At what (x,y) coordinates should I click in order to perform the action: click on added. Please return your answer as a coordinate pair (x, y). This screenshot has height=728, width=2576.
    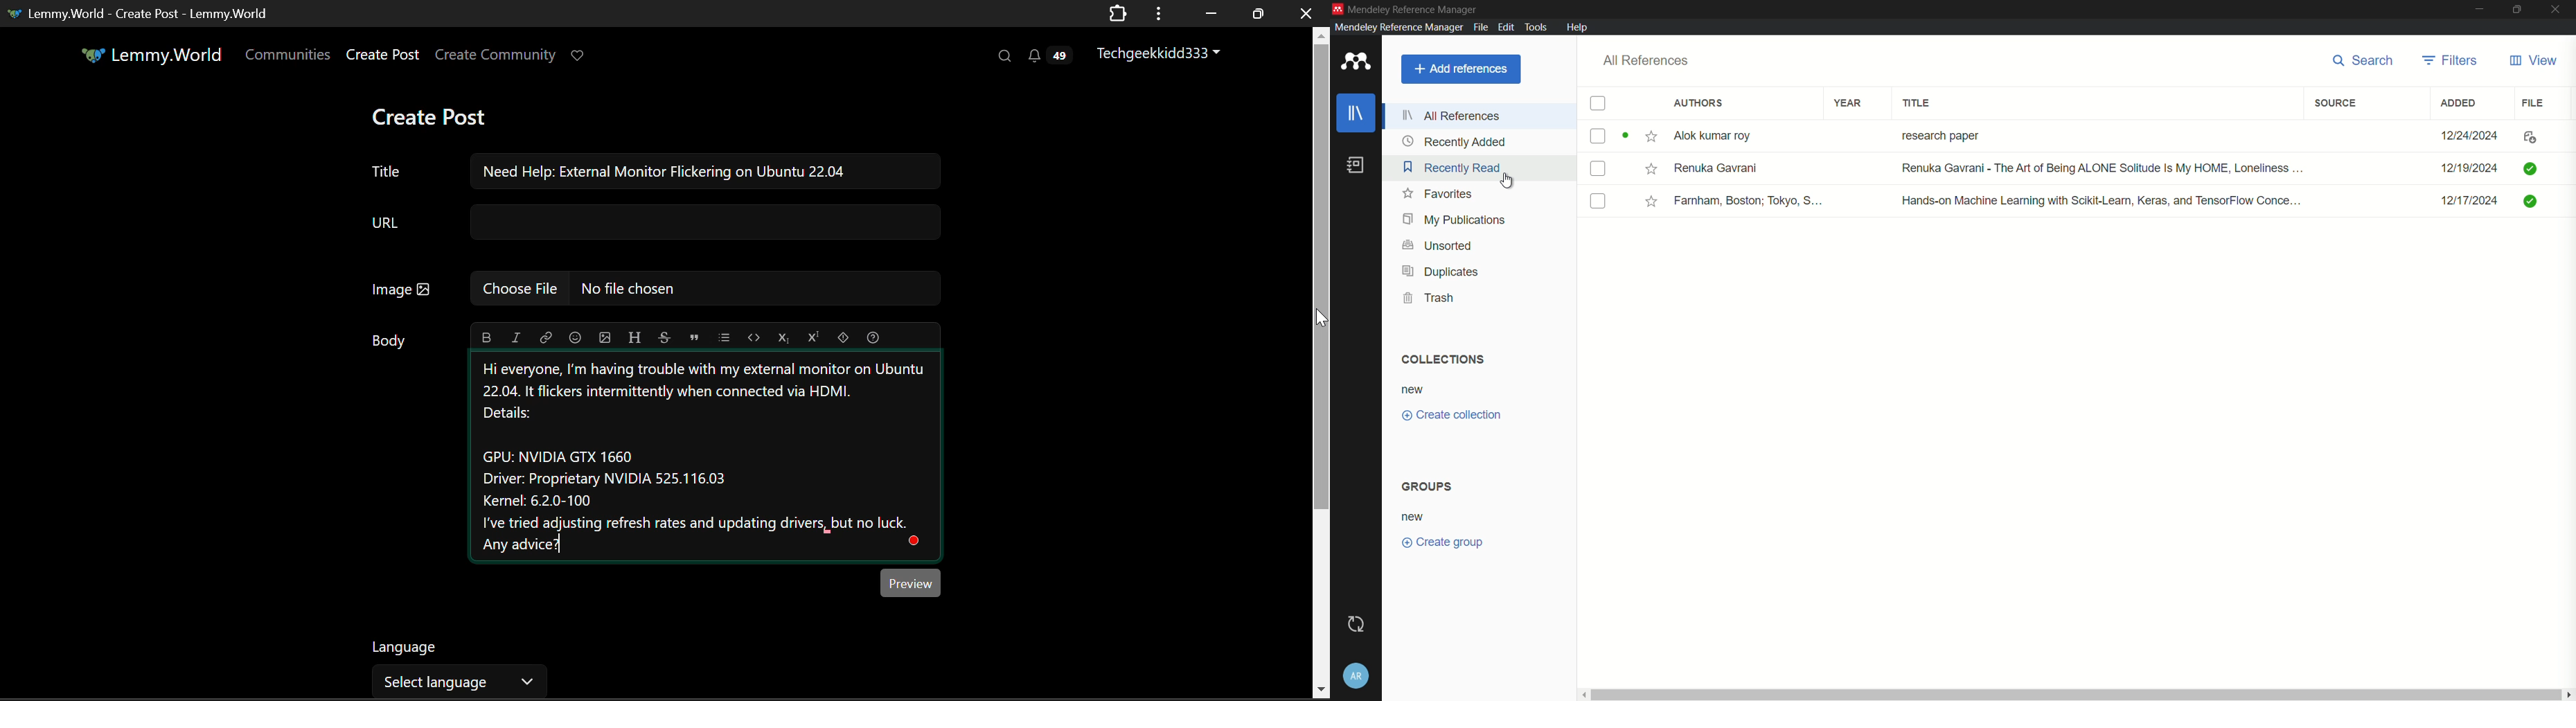
    Looking at the image, I should click on (2461, 103).